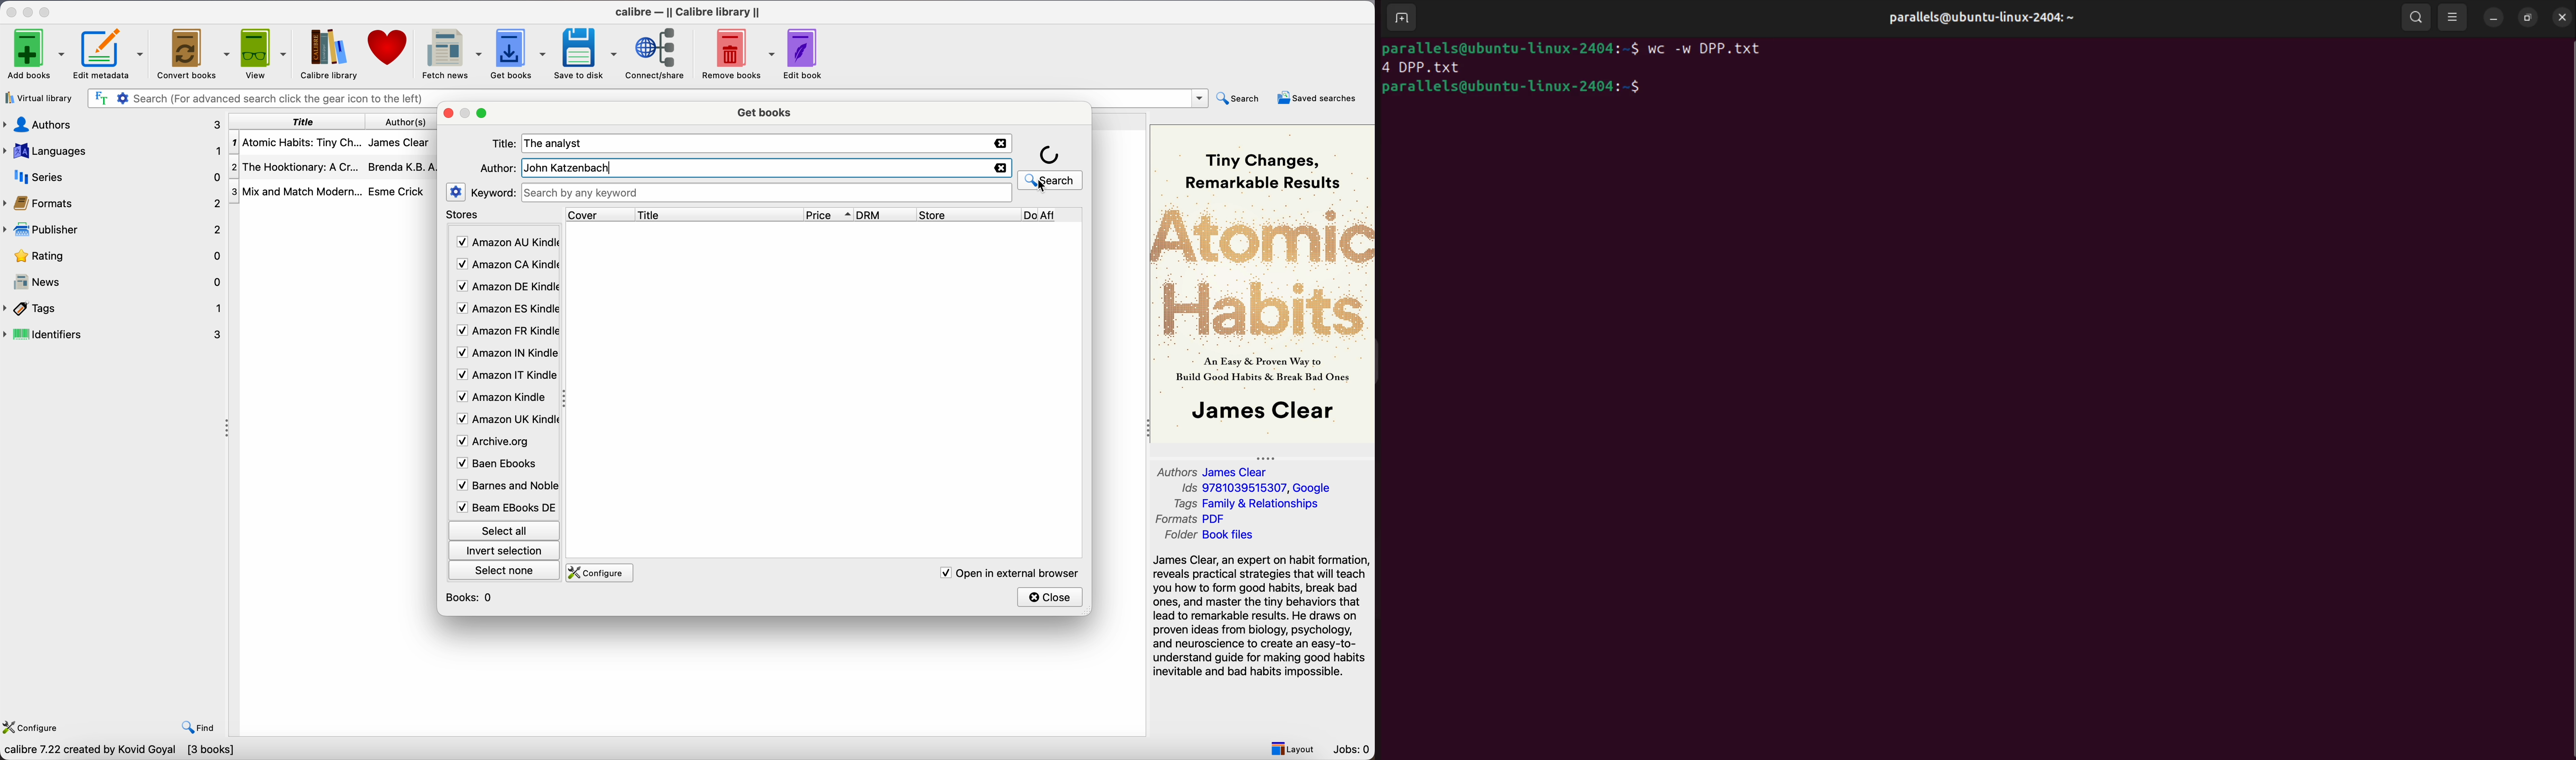  Describe the element at coordinates (201, 728) in the screenshot. I see `find` at that location.